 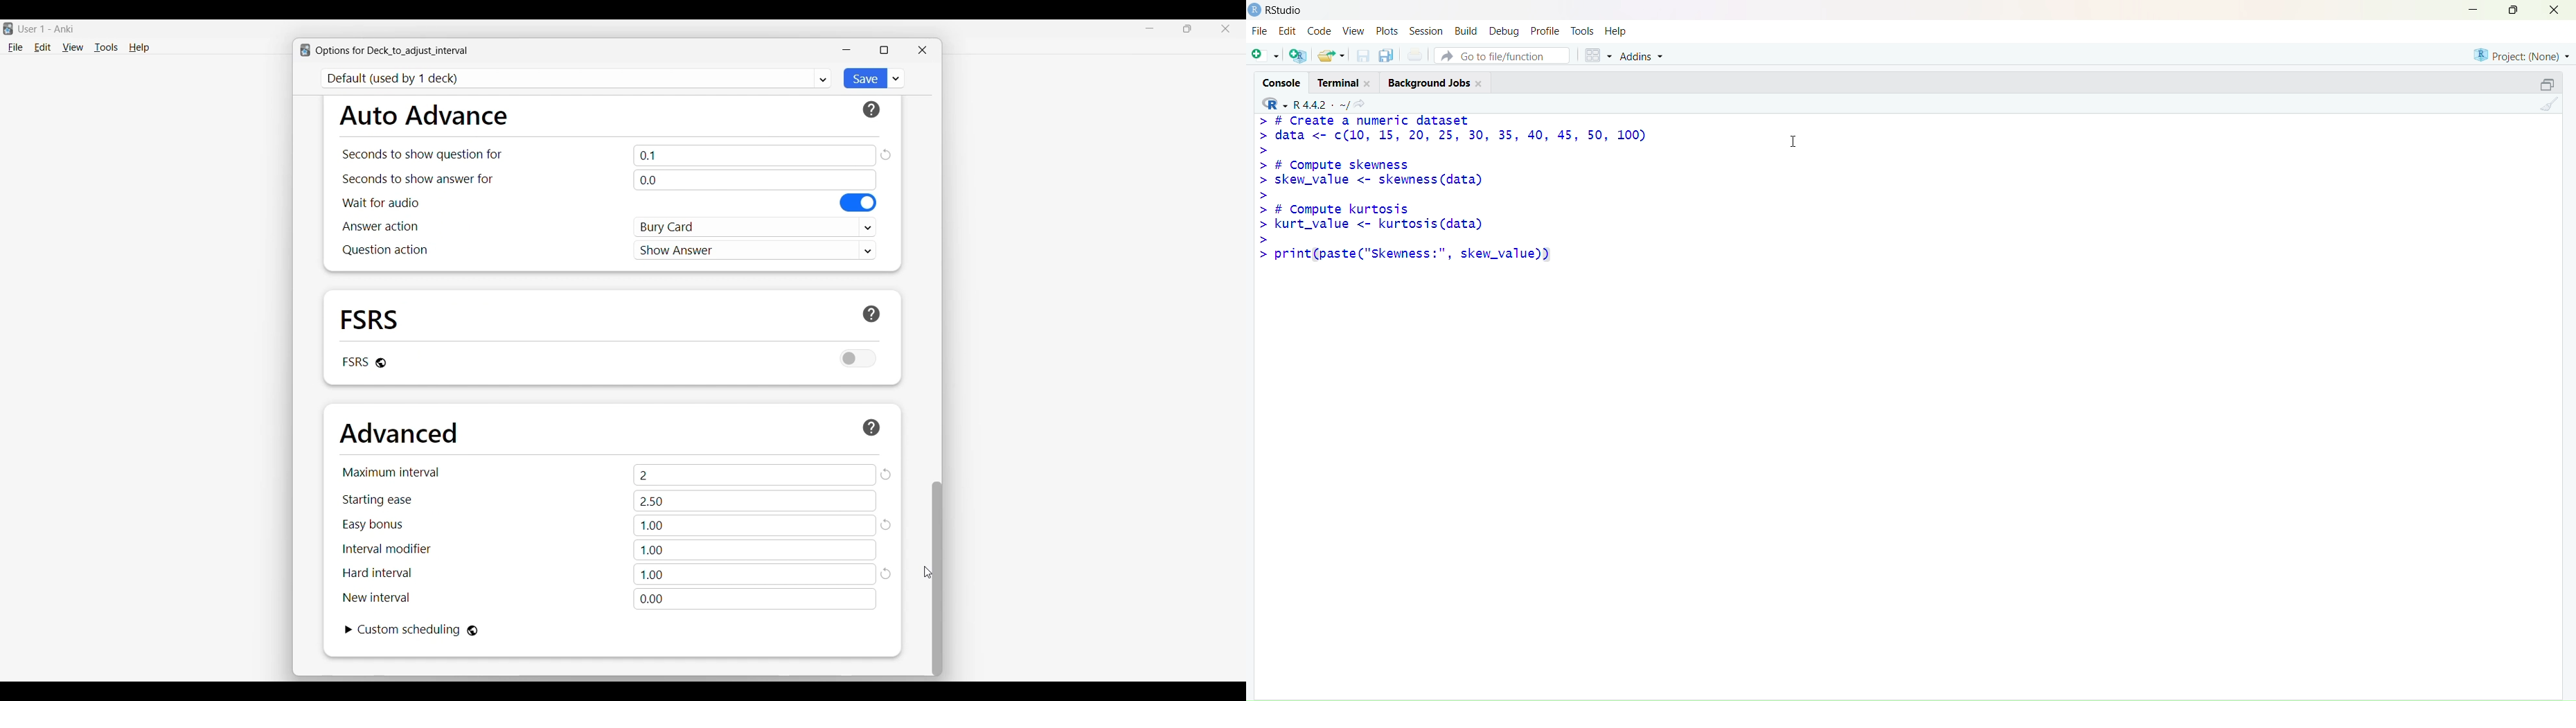 I want to click on Minimize, so click(x=1150, y=29).